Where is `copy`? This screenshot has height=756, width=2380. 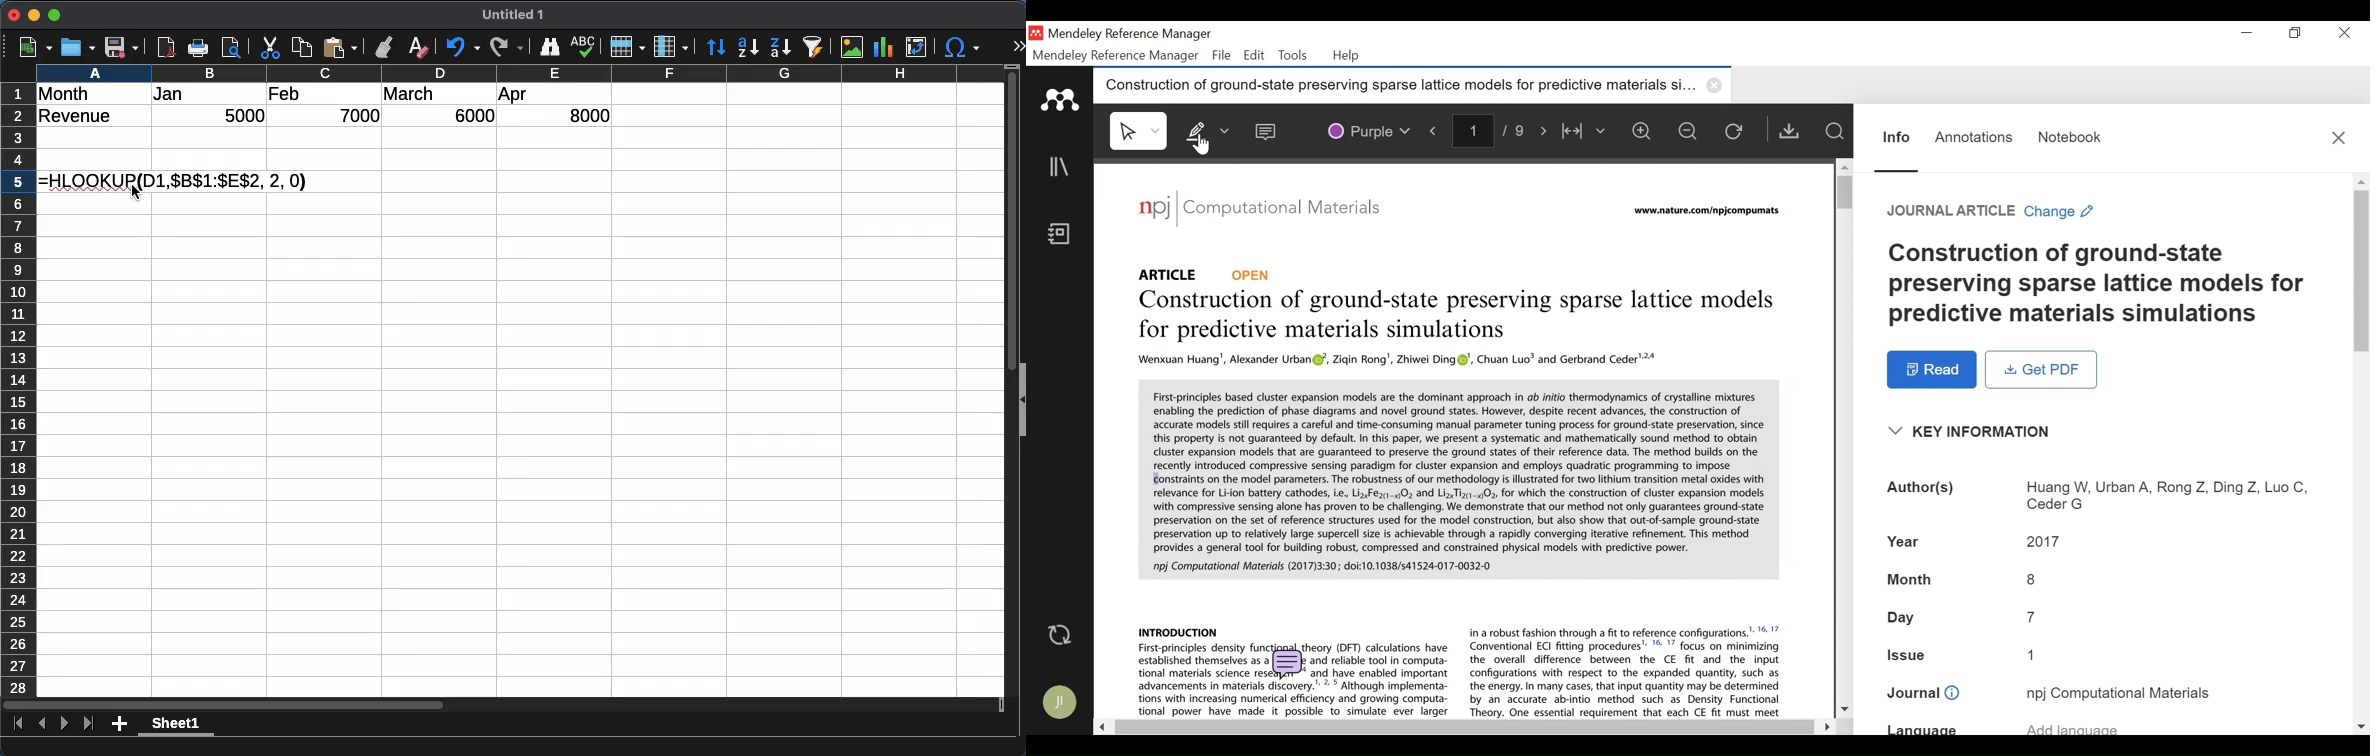
copy is located at coordinates (303, 47).